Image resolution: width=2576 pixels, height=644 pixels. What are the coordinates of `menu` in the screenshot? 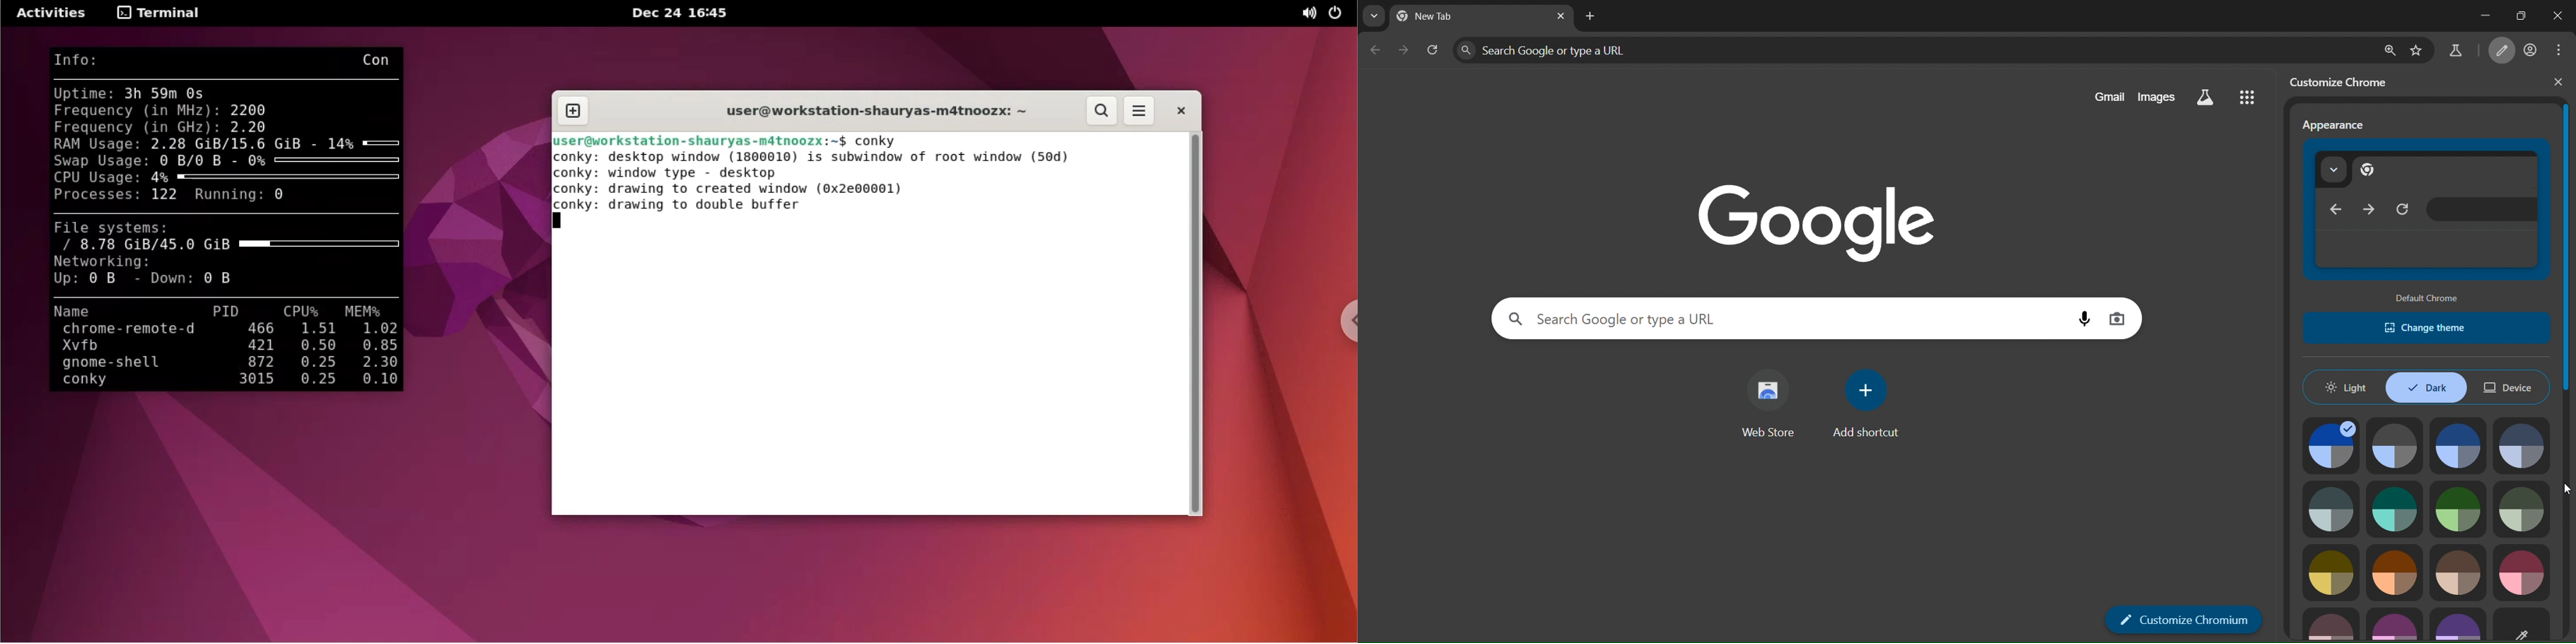 It's located at (2558, 50).